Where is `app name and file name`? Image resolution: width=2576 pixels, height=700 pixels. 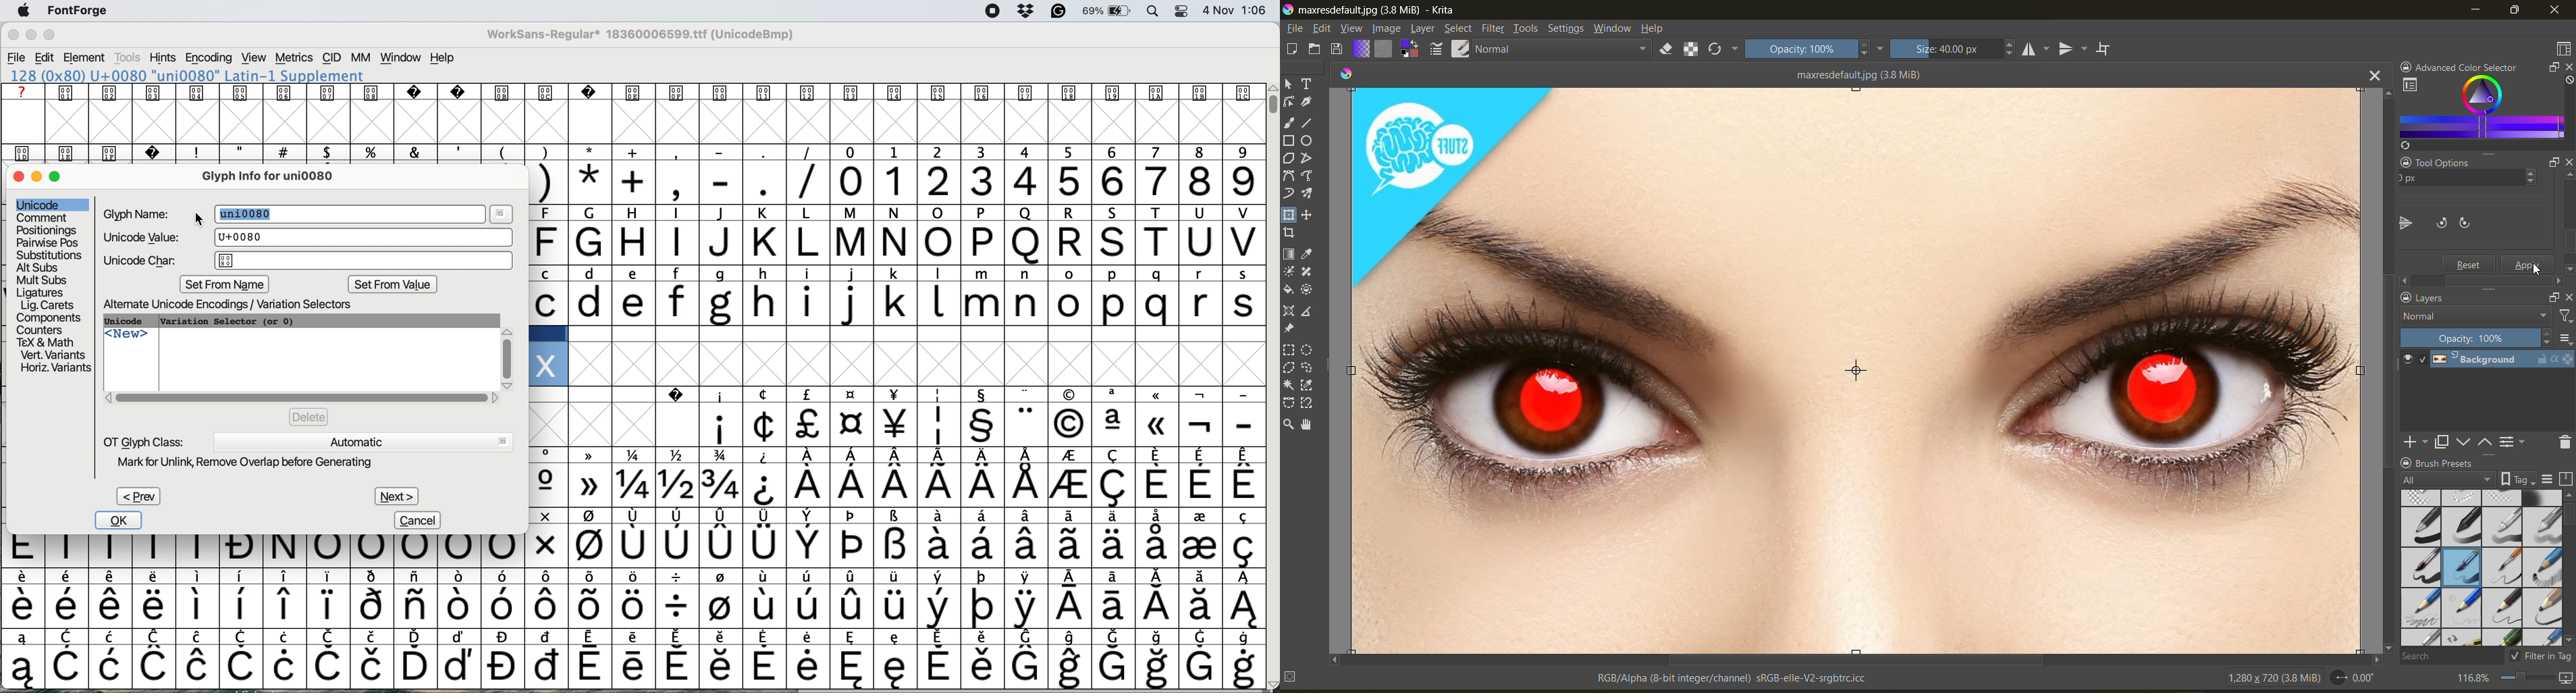 app name and file name is located at coordinates (1376, 11).